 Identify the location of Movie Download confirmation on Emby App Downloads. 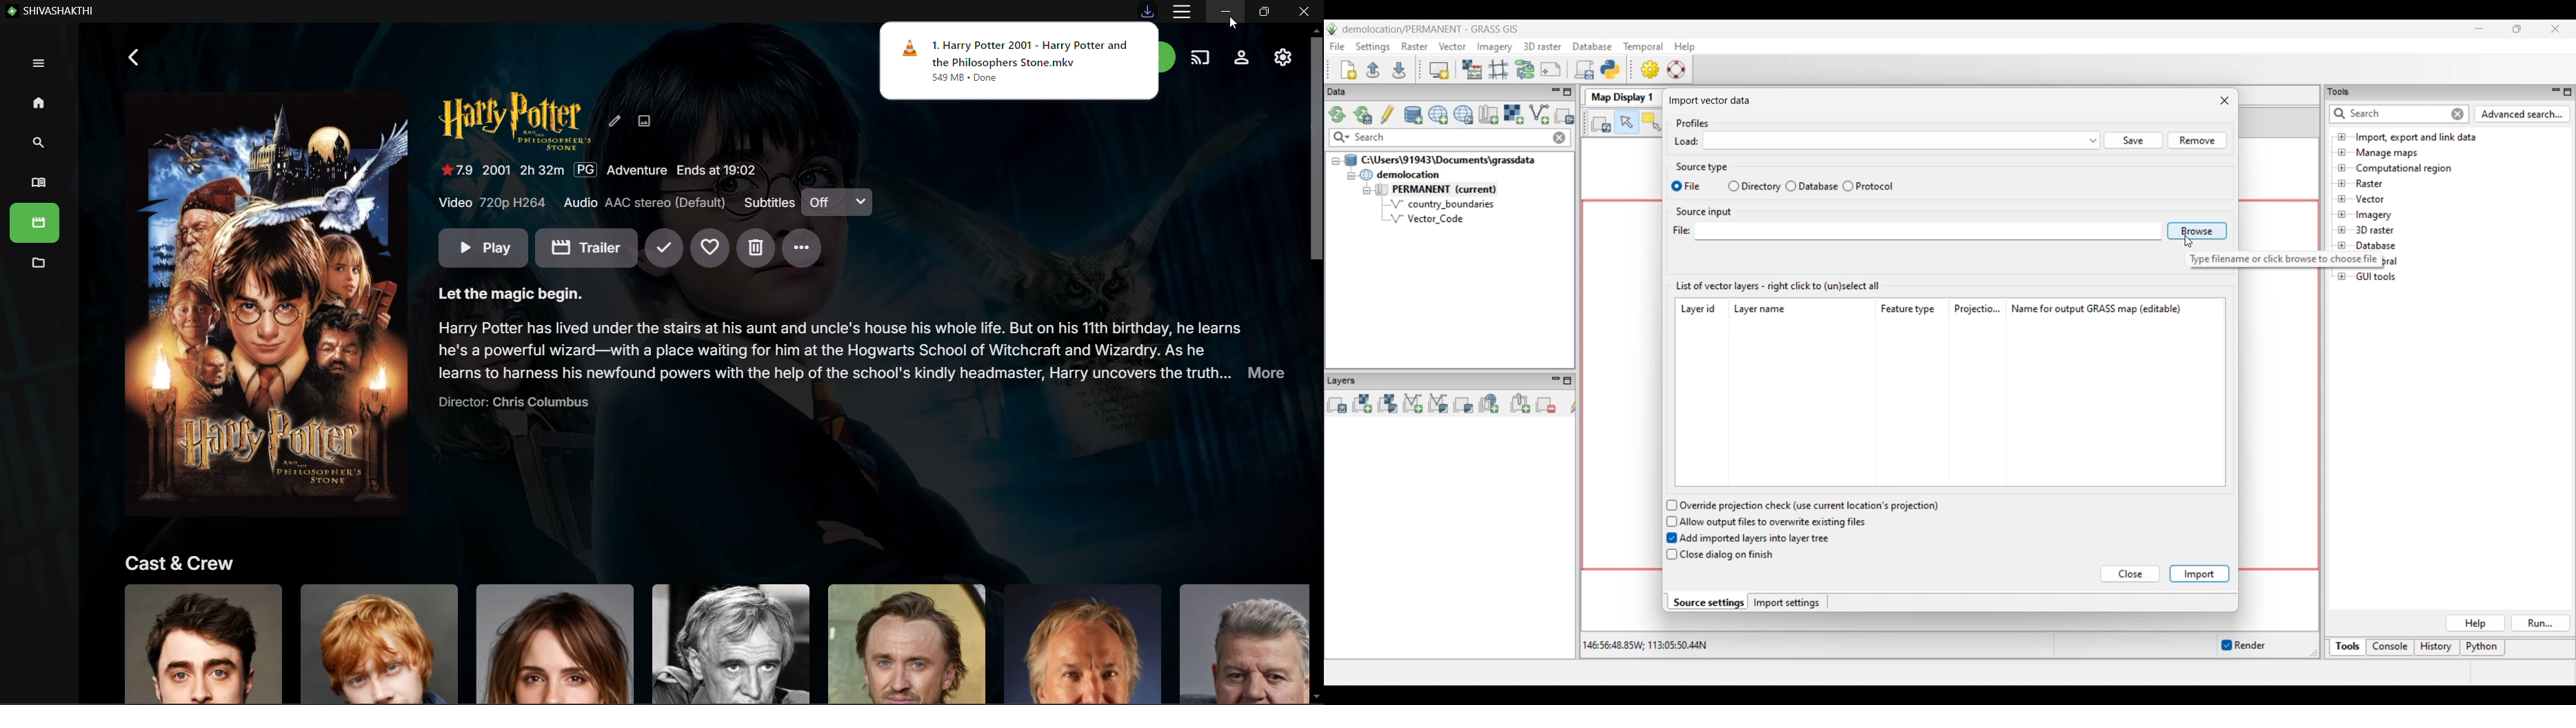
(1019, 61).